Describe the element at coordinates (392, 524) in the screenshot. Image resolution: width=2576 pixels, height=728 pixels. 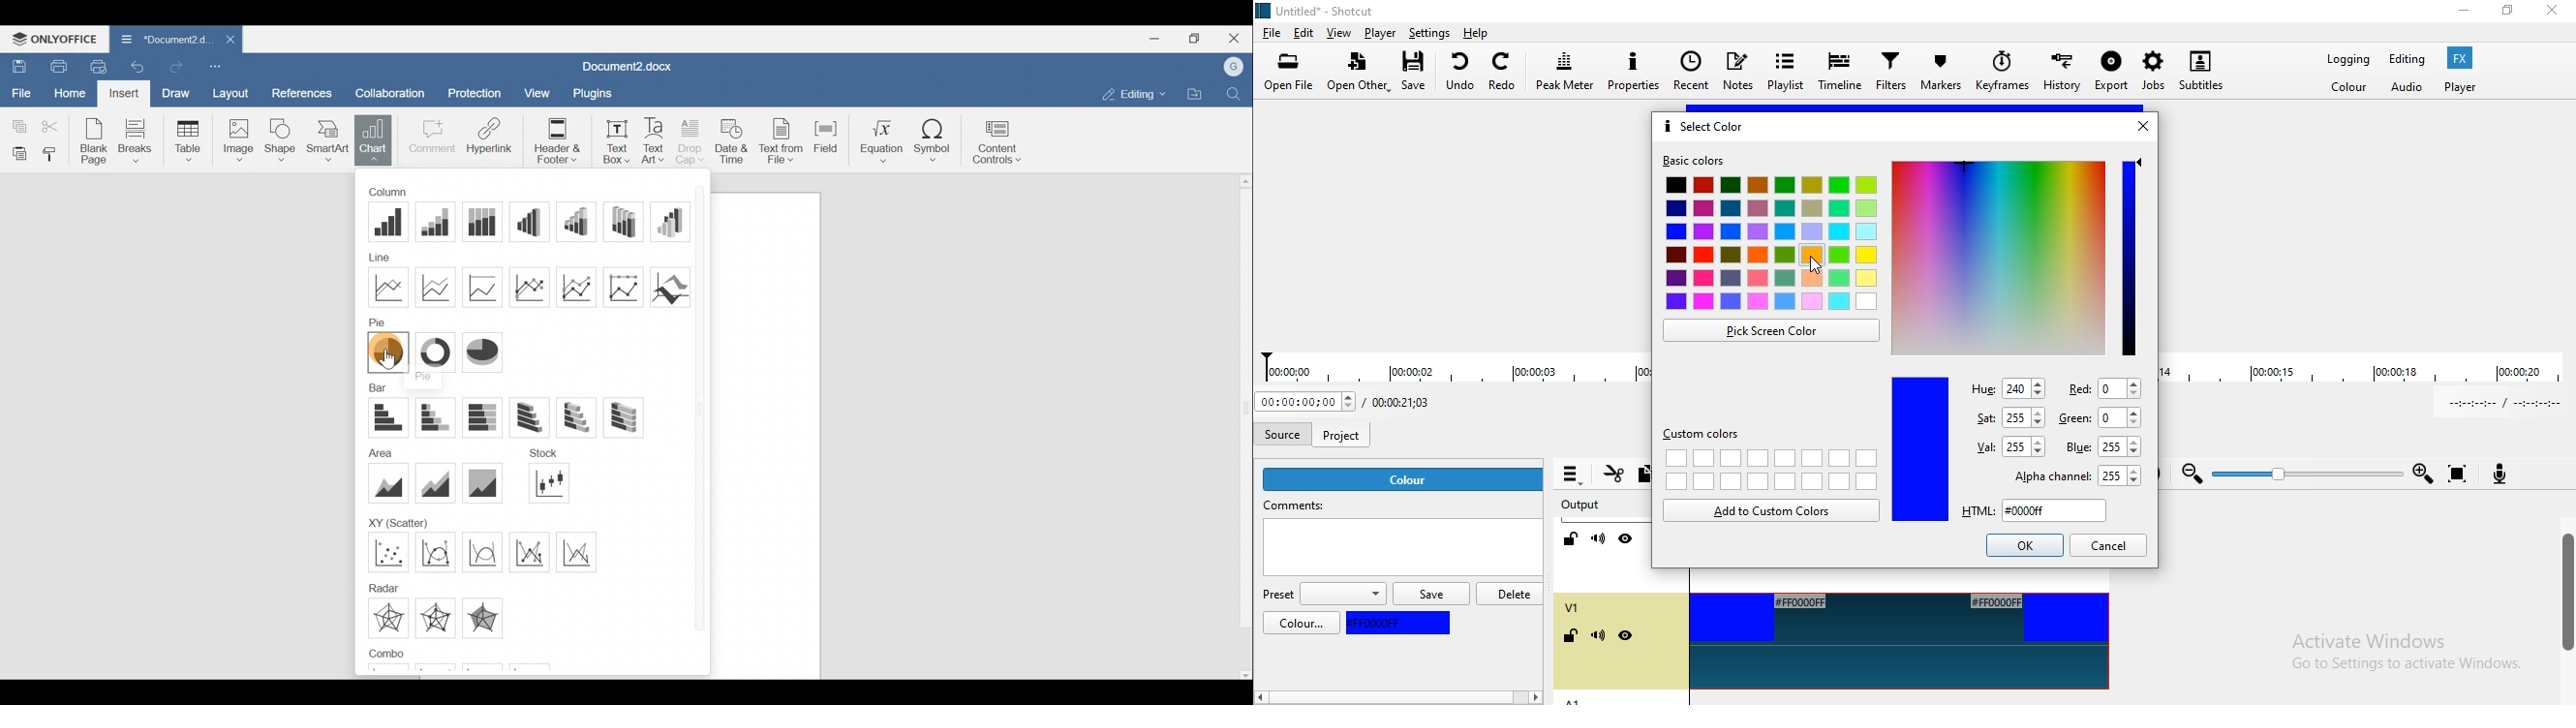
I see `XY scatter` at that location.